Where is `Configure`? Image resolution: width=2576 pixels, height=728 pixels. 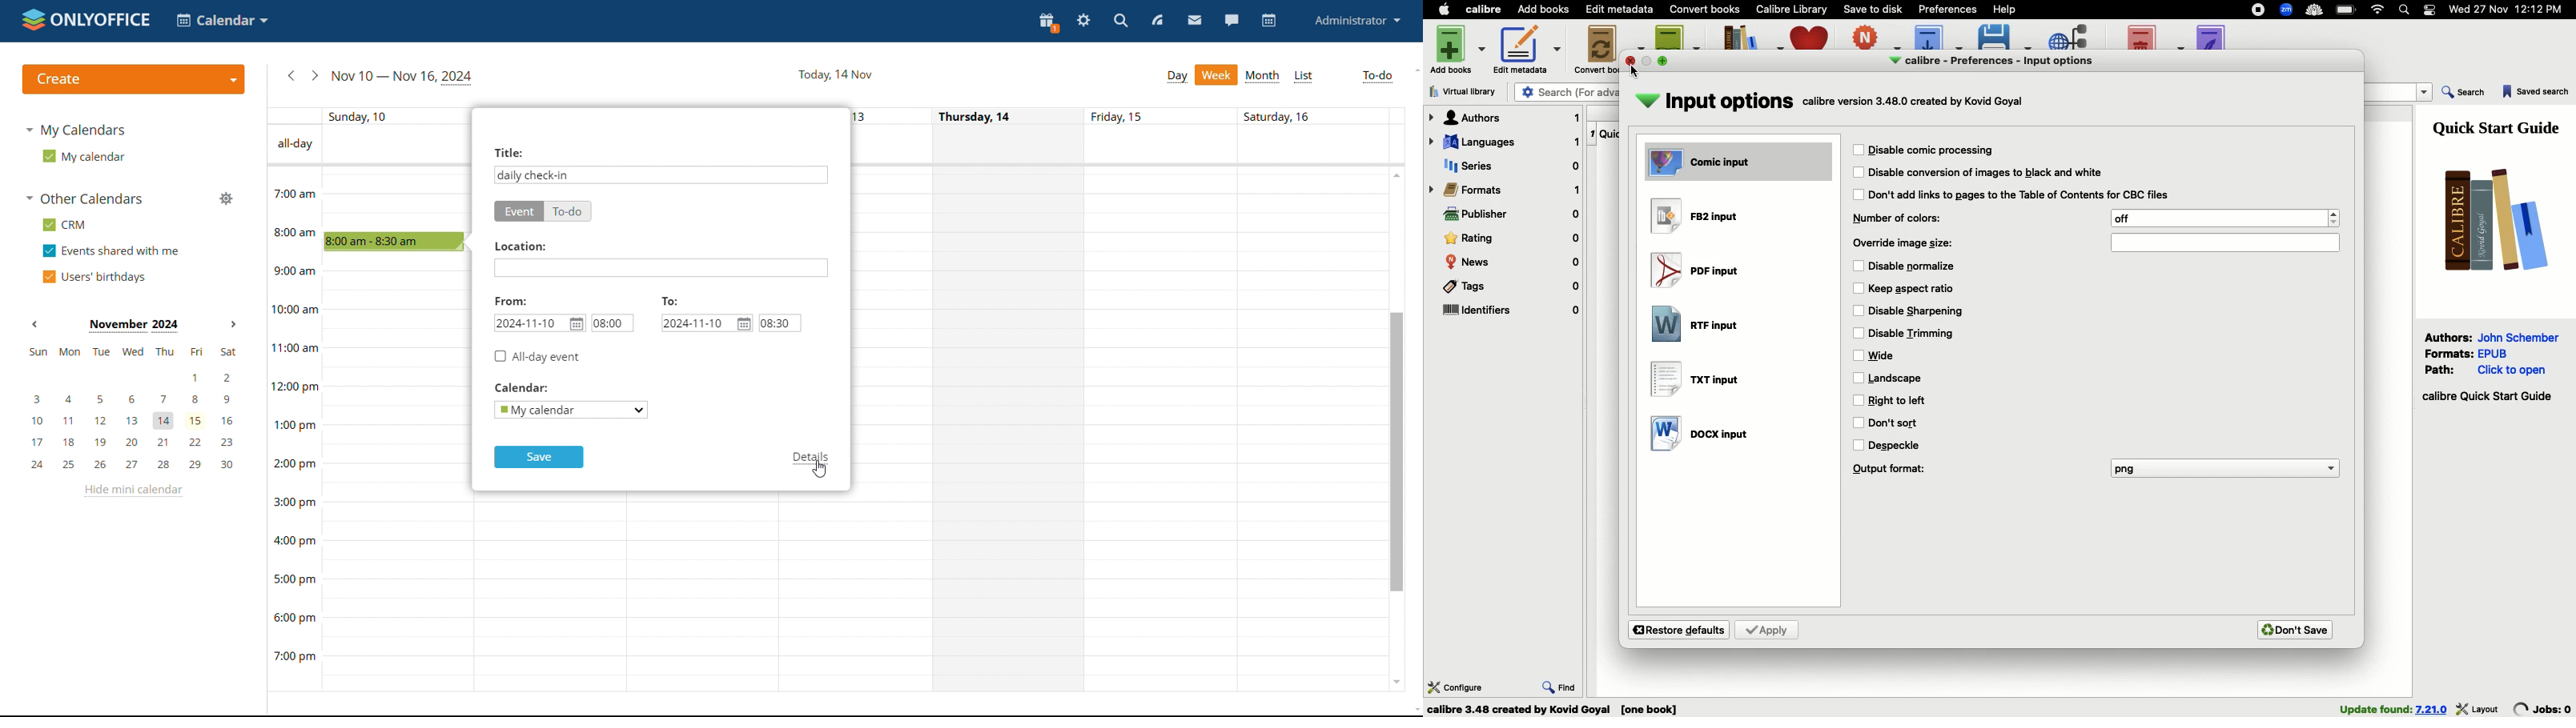
Configure is located at coordinates (1456, 686).